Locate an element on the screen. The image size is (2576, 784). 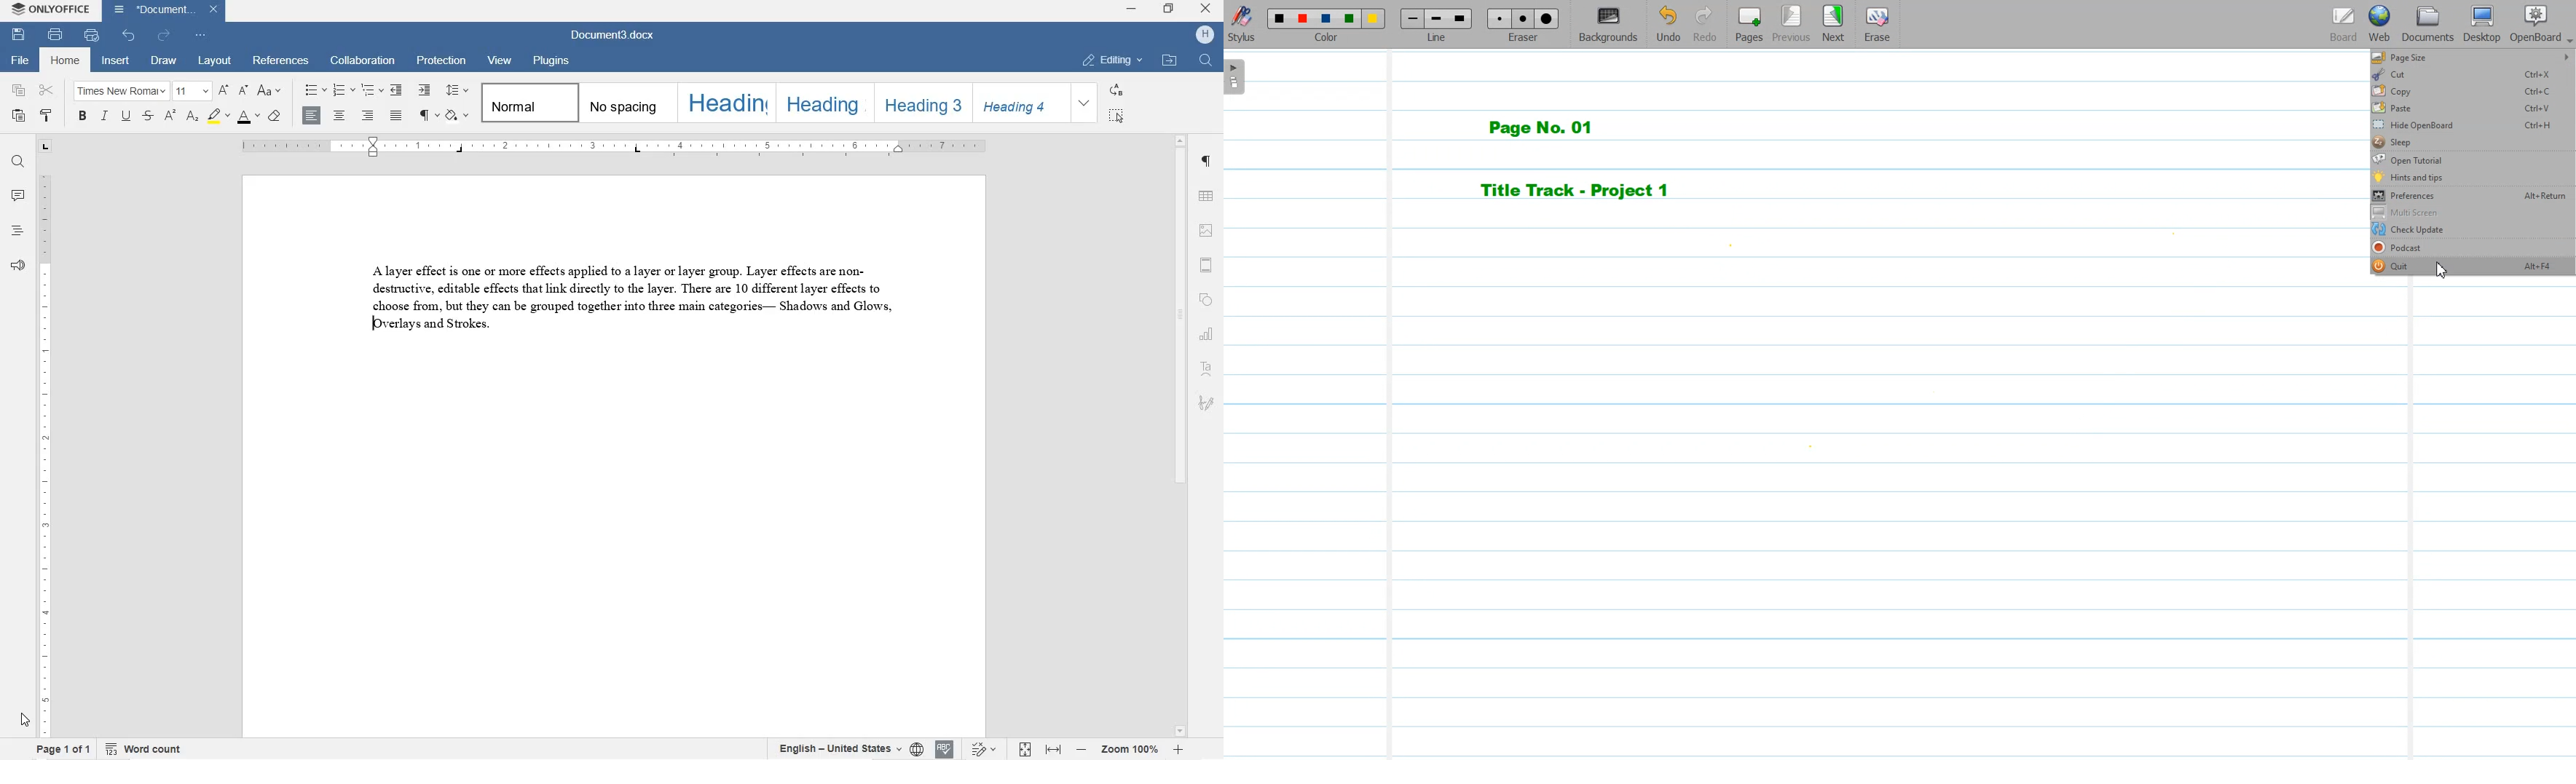
OPEN FILE LOCATION is located at coordinates (1168, 60).